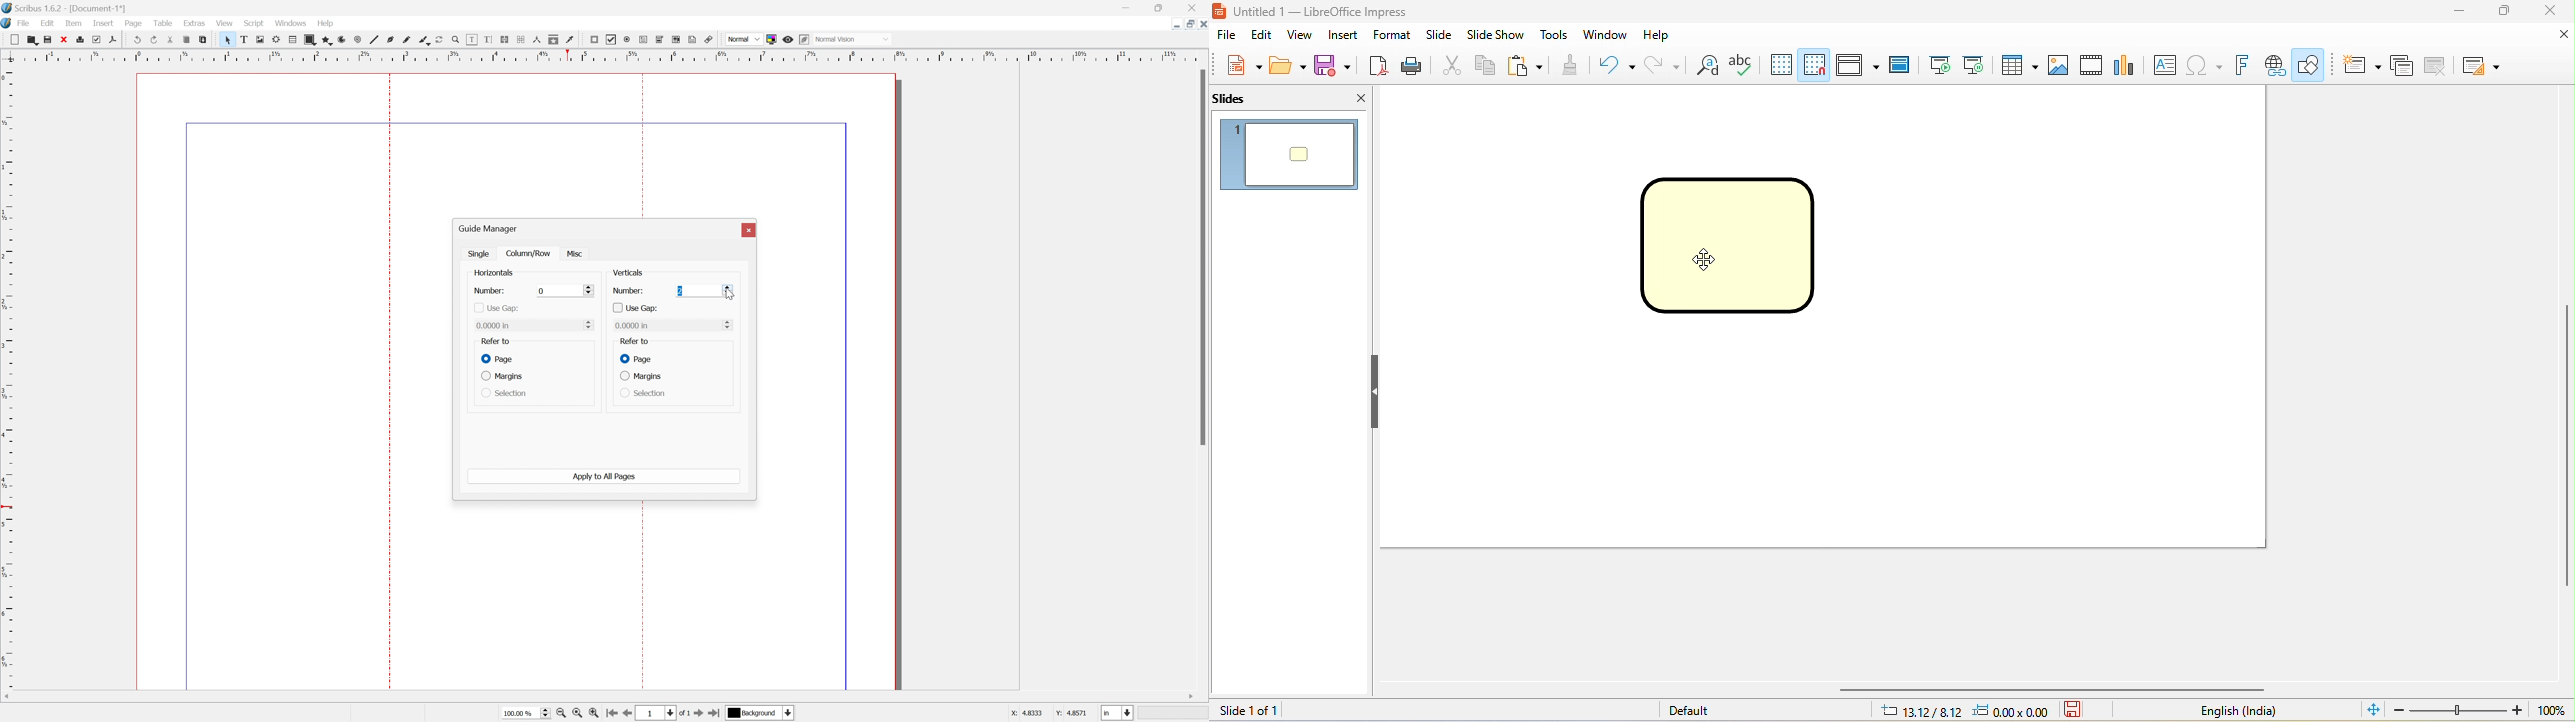 The image size is (2576, 728). What do you see at coordinates (612, 39) in the screenshot?
I see `pdf checkbox` at bounding box center [612, 39].